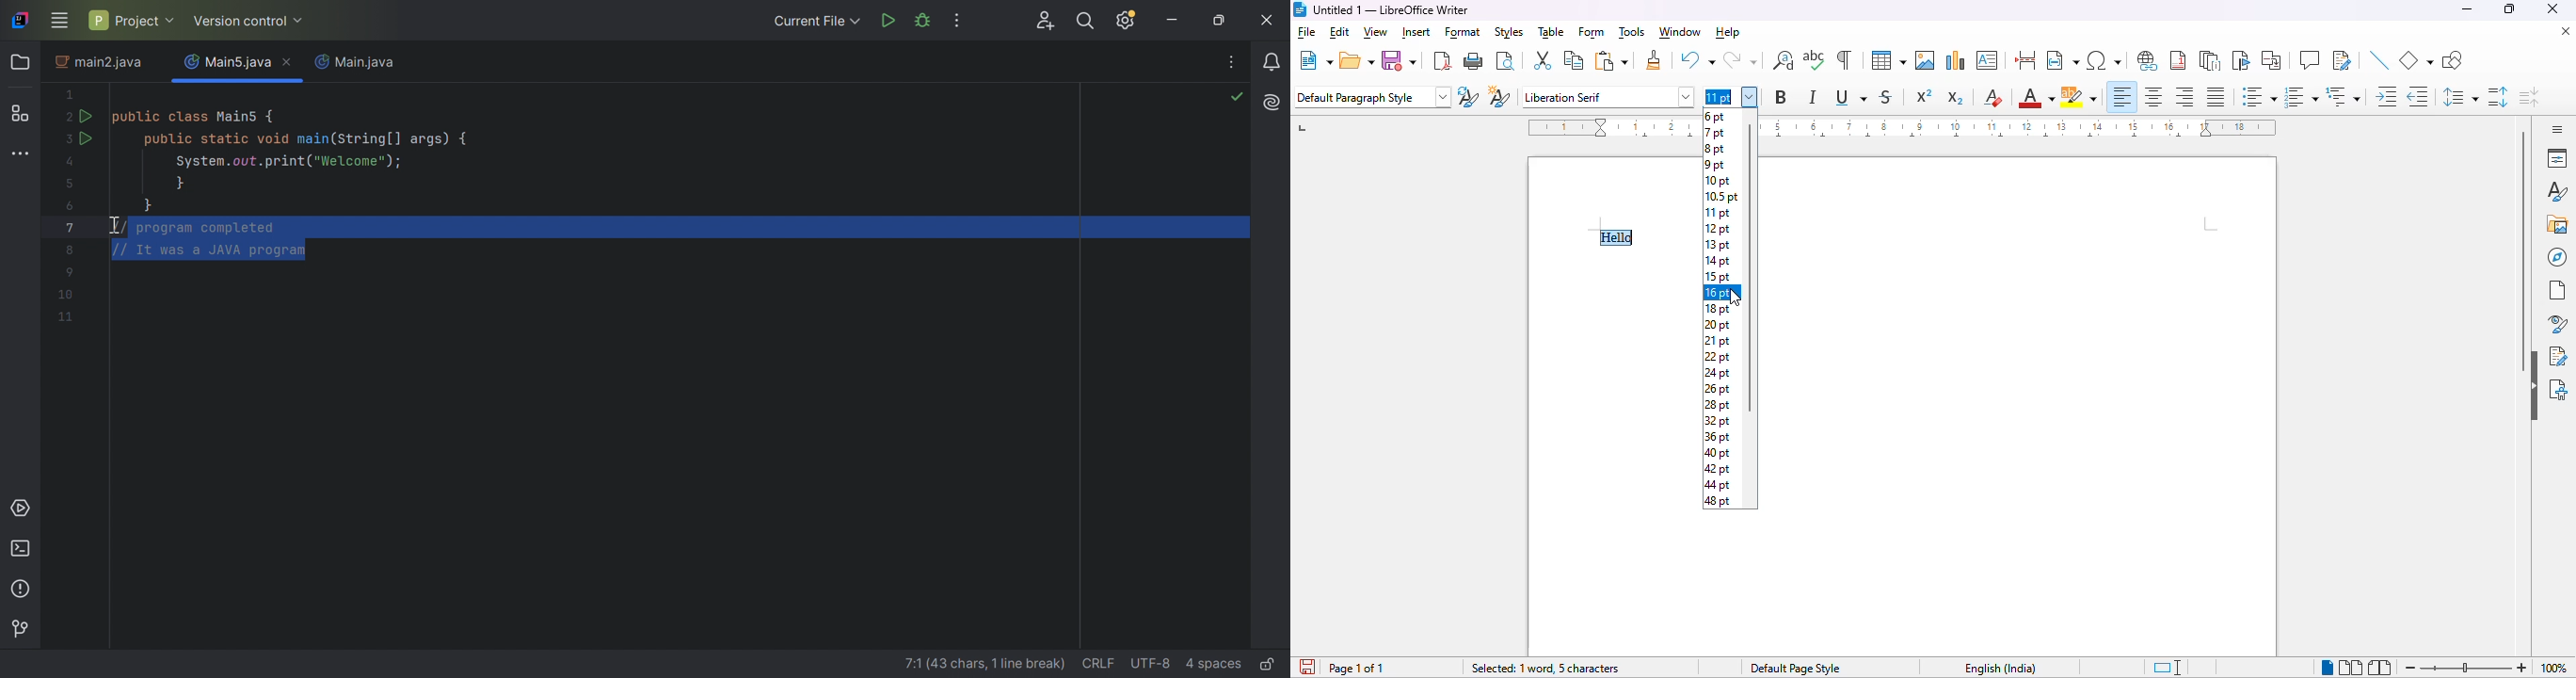  Describe the element at coordinates (1395, 10) in the screenshot. I see `Untitle 1 -LibreOffice Writer` at that location.